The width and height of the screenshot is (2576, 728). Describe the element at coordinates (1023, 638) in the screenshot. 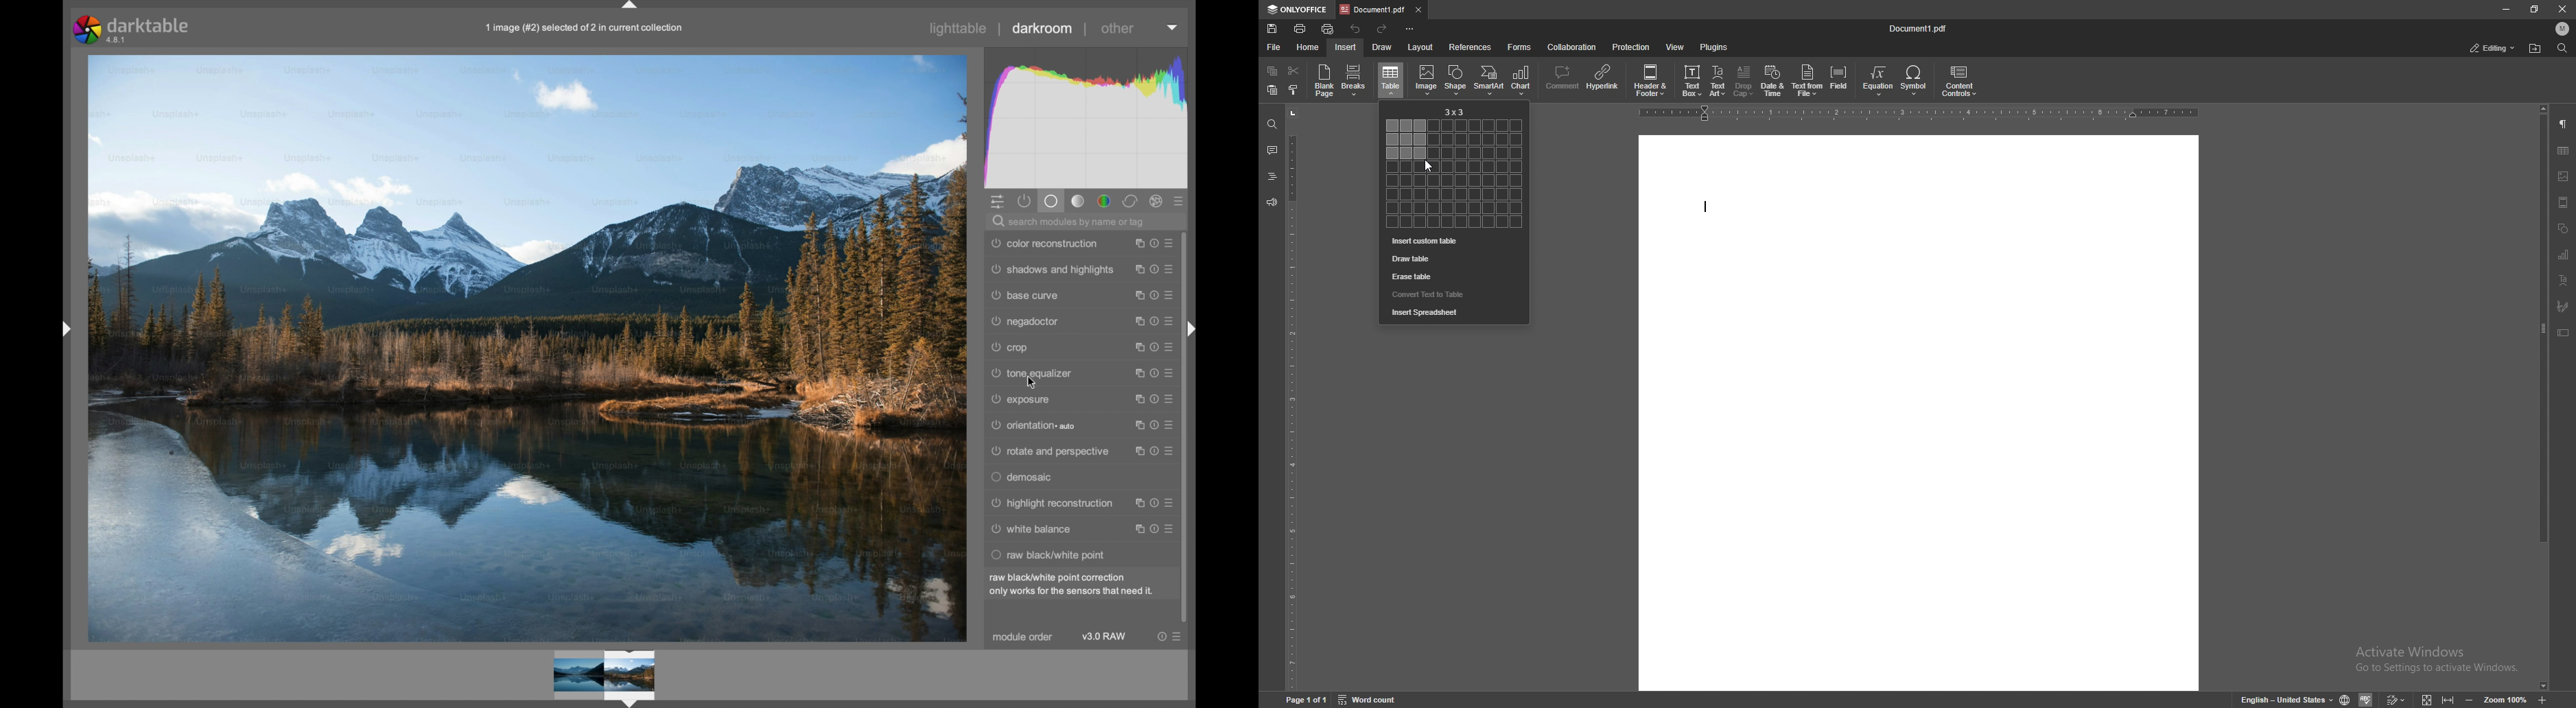

I see `module order` at that location.